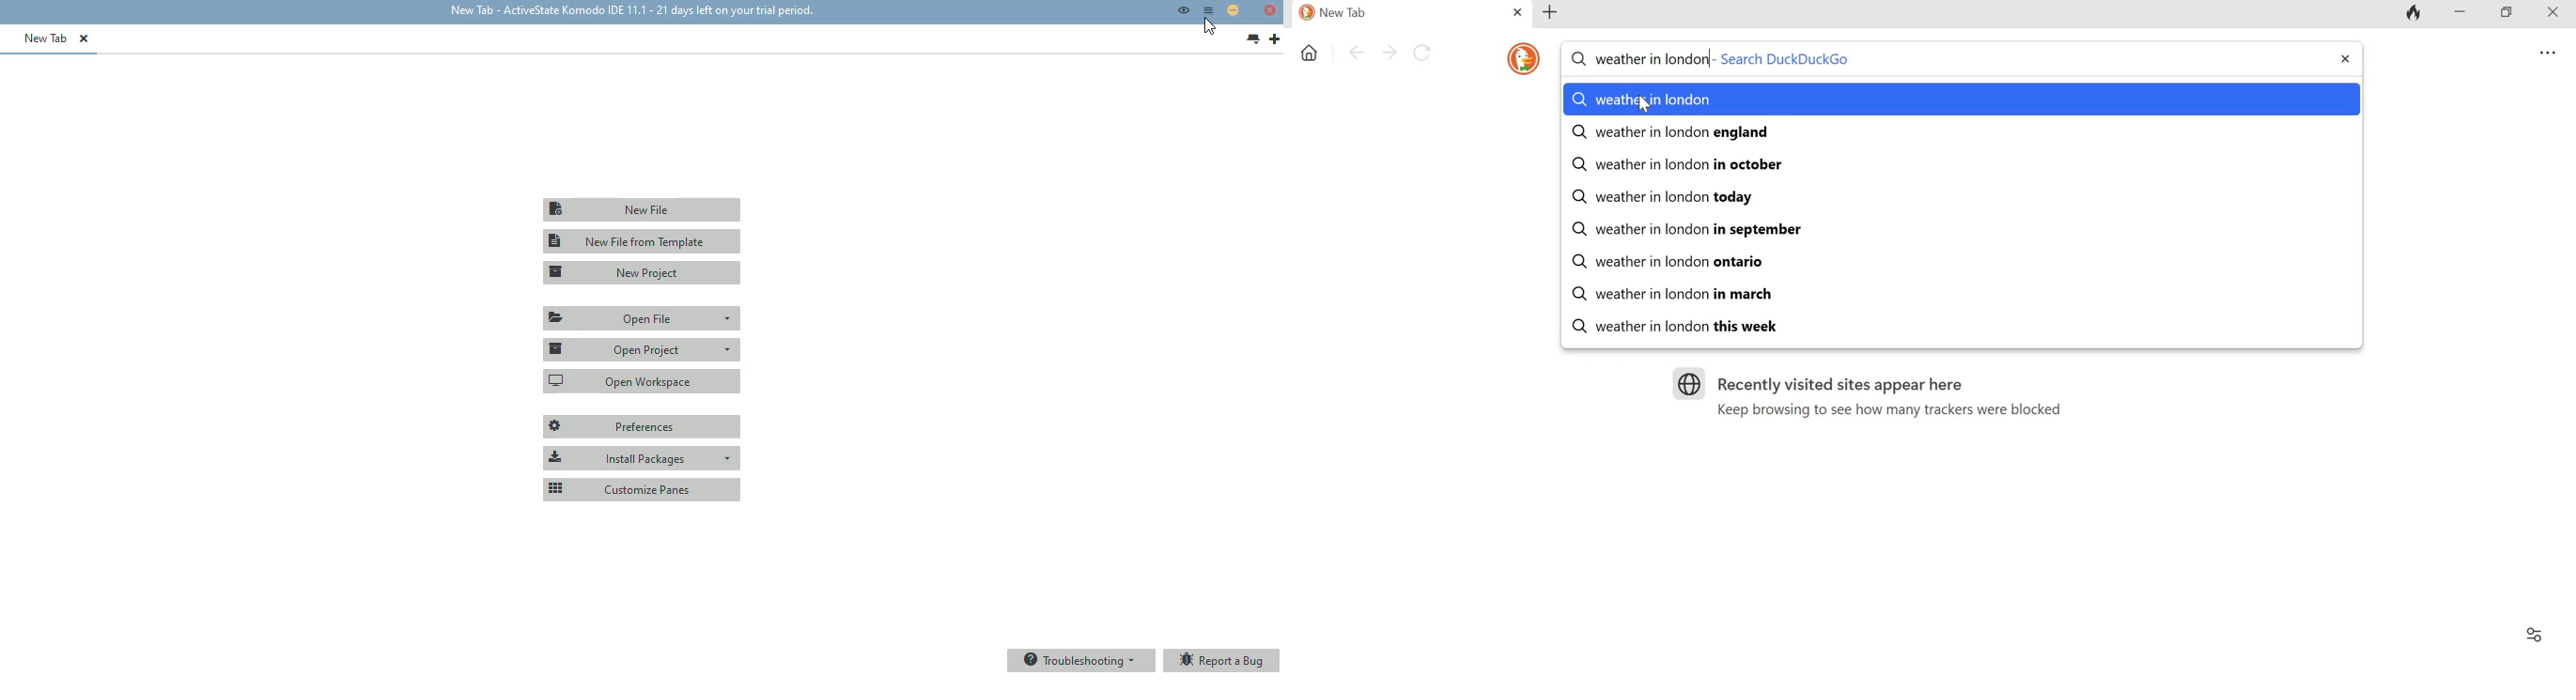  Describe the element at coordinates (1209, 10) in the screenshot. I see `menu` at that location.